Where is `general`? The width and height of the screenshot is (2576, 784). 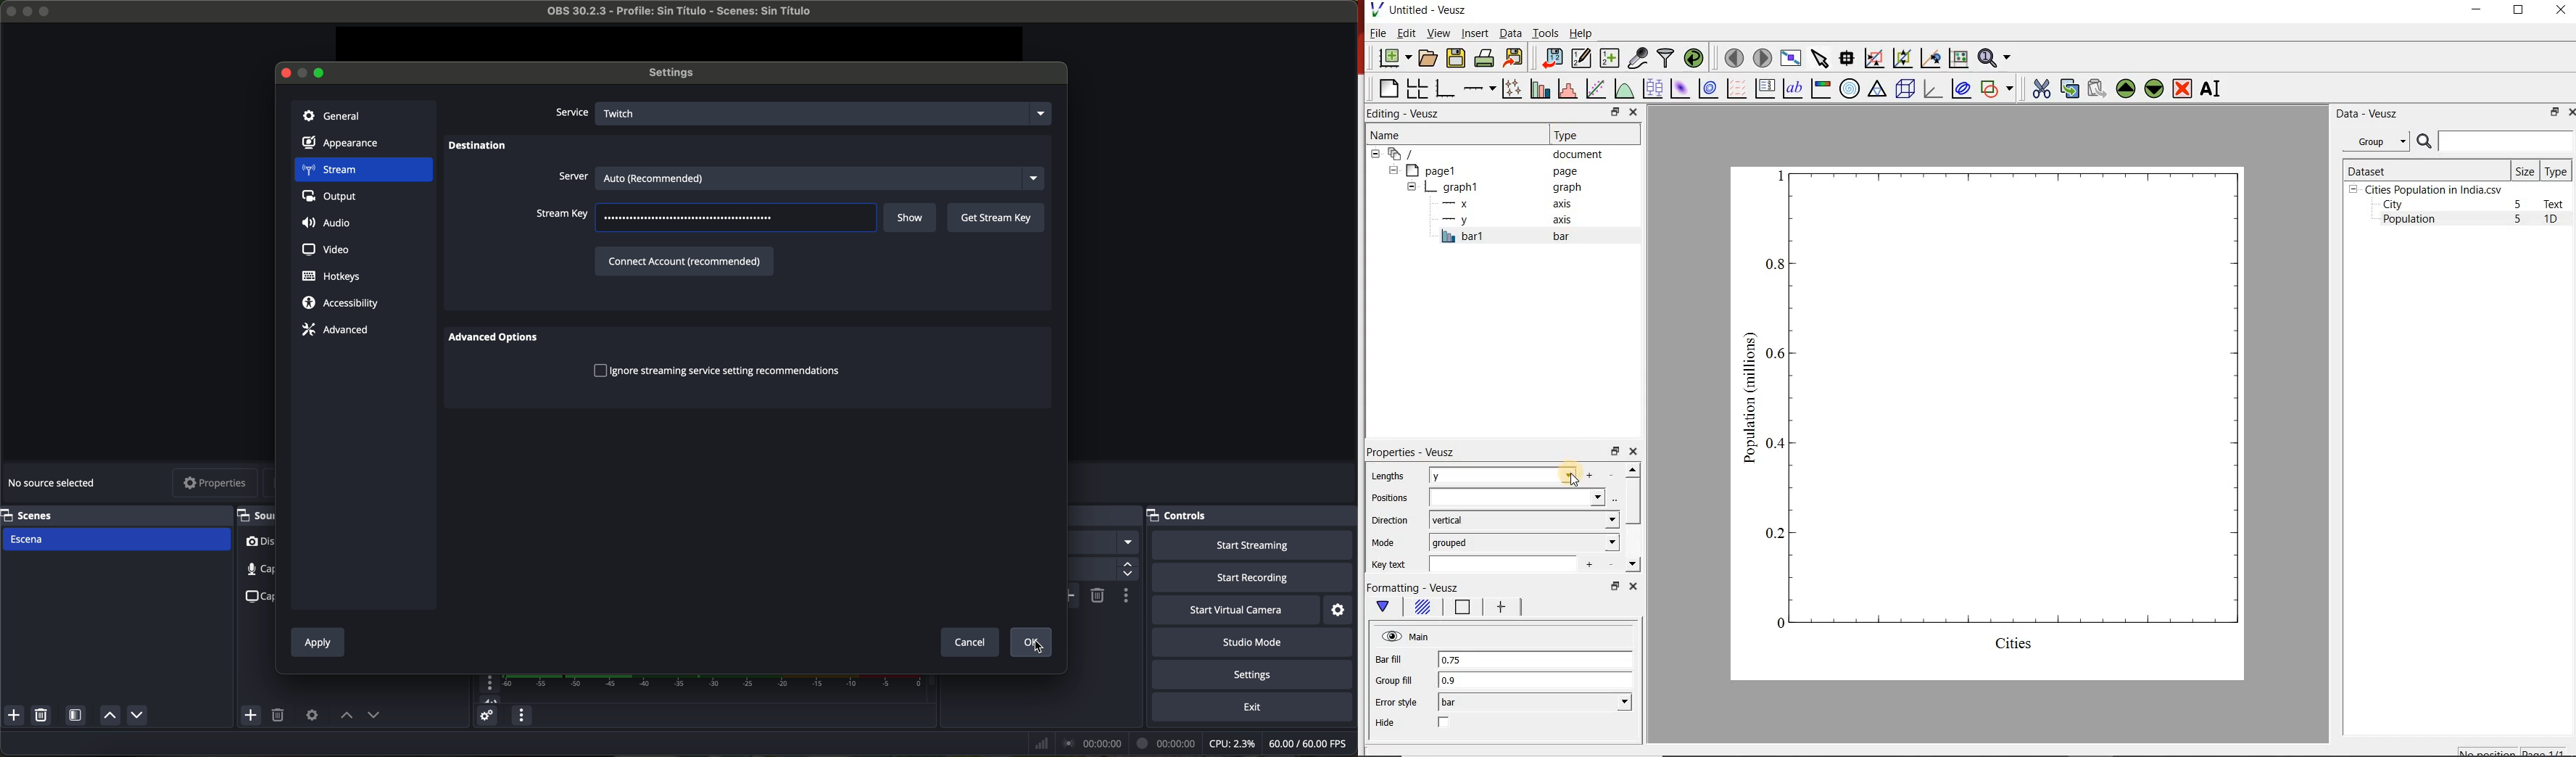
general is located at coordinates (364, 115).